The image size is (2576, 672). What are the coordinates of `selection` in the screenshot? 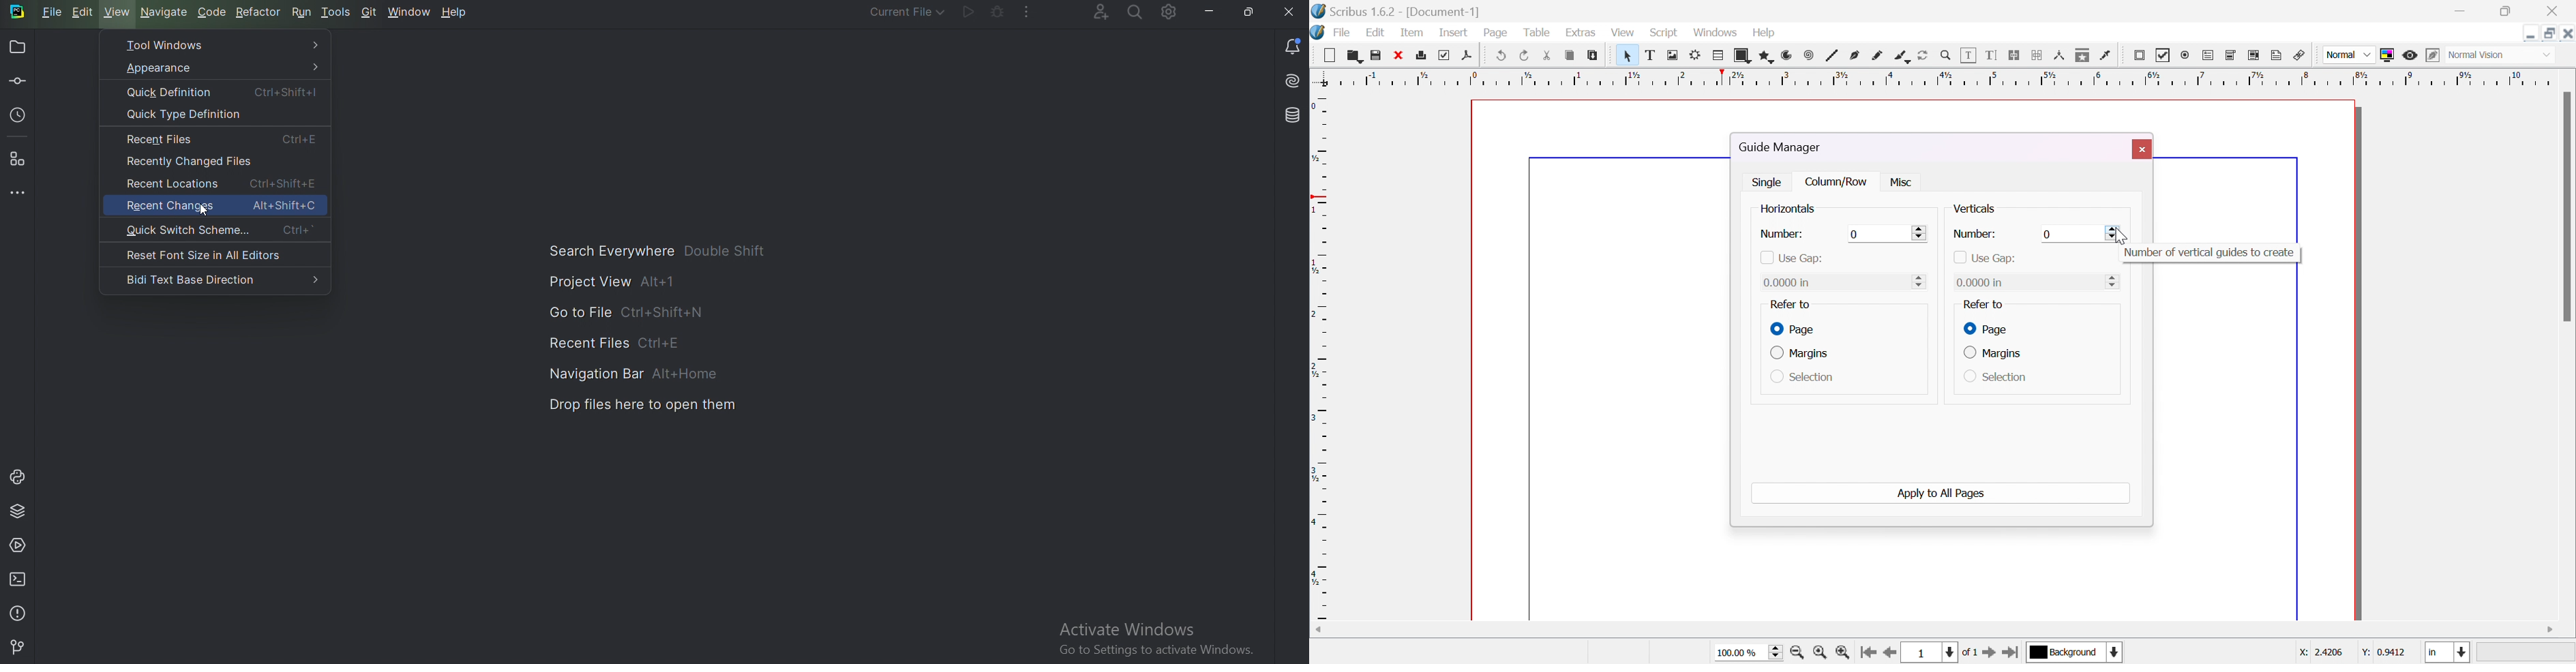 It's located at (1996, 377).